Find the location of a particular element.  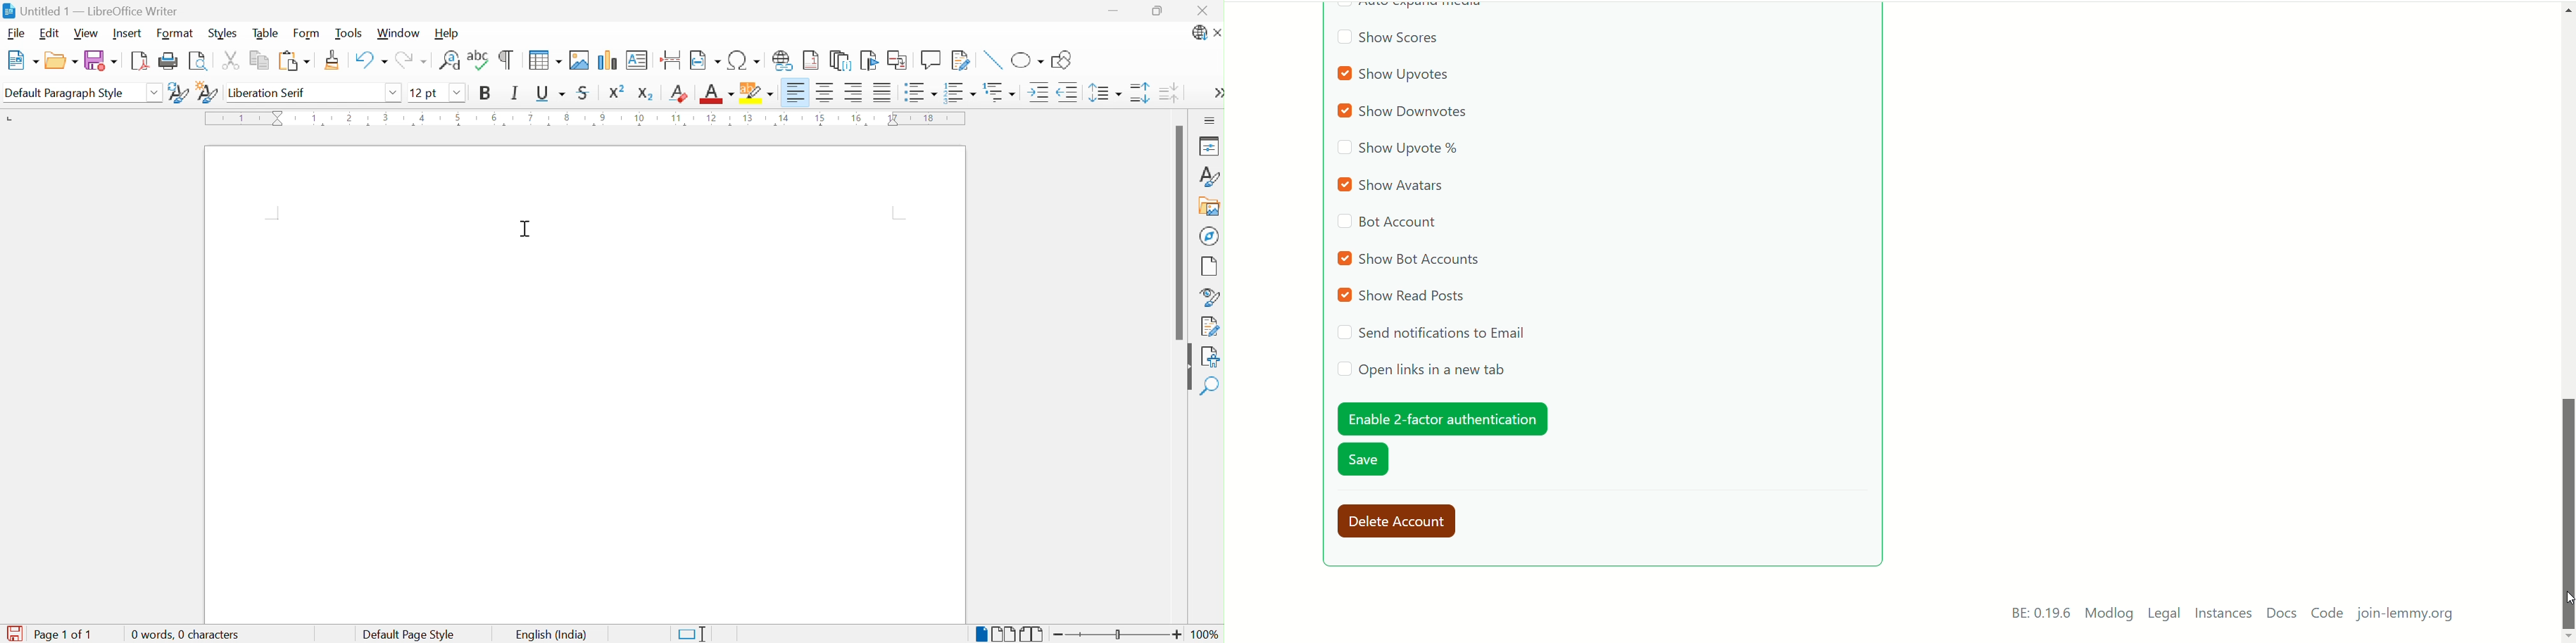

Window is located at coordinates (397, 34).